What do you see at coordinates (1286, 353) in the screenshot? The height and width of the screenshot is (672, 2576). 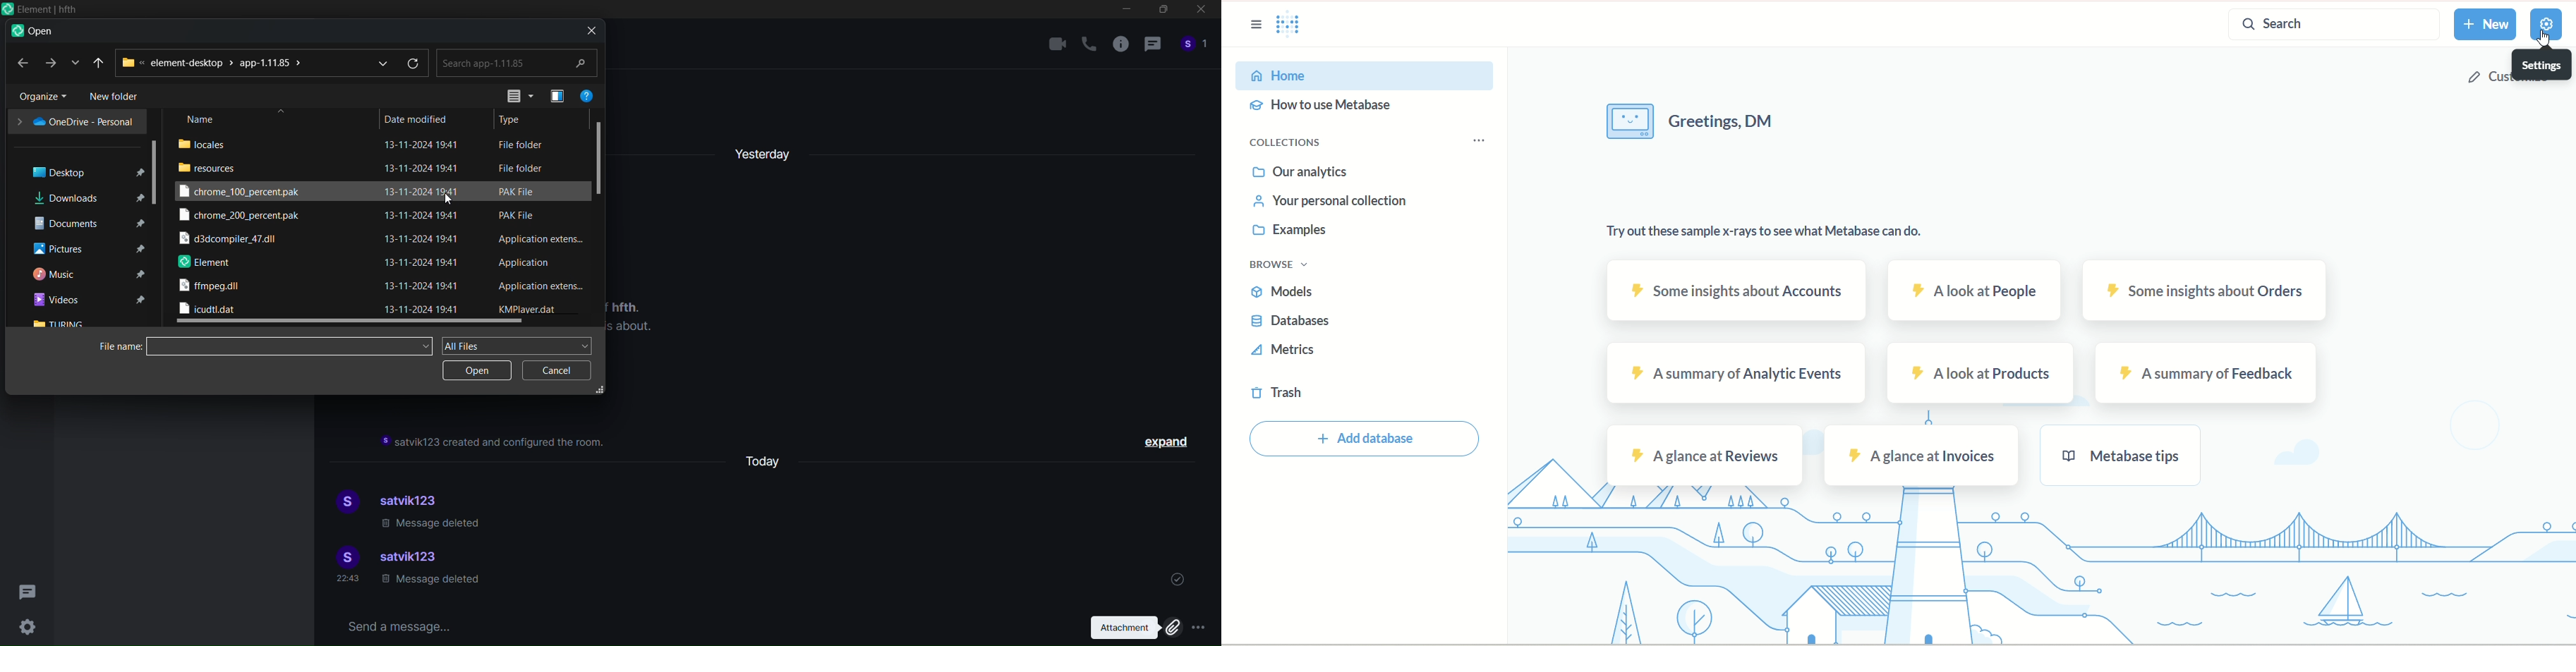 I see `metrics` at bounding box center [1286, 353].